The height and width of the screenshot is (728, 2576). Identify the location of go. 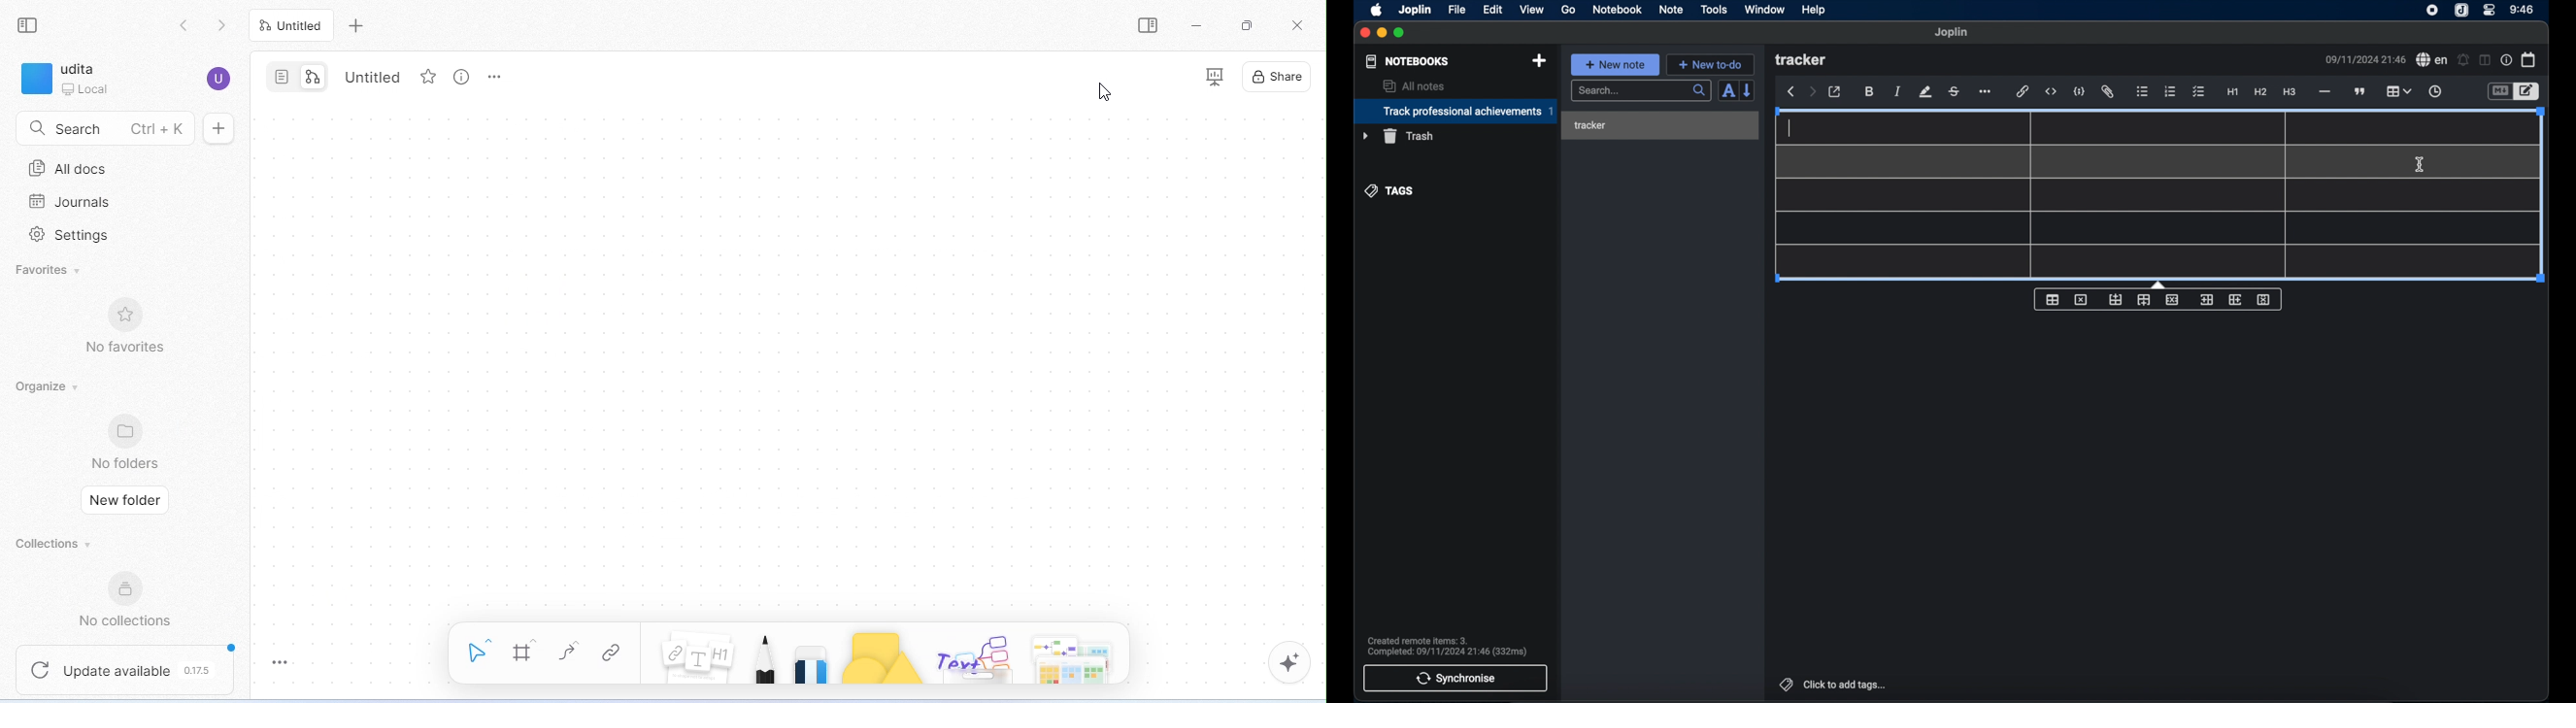
(1569, 10).